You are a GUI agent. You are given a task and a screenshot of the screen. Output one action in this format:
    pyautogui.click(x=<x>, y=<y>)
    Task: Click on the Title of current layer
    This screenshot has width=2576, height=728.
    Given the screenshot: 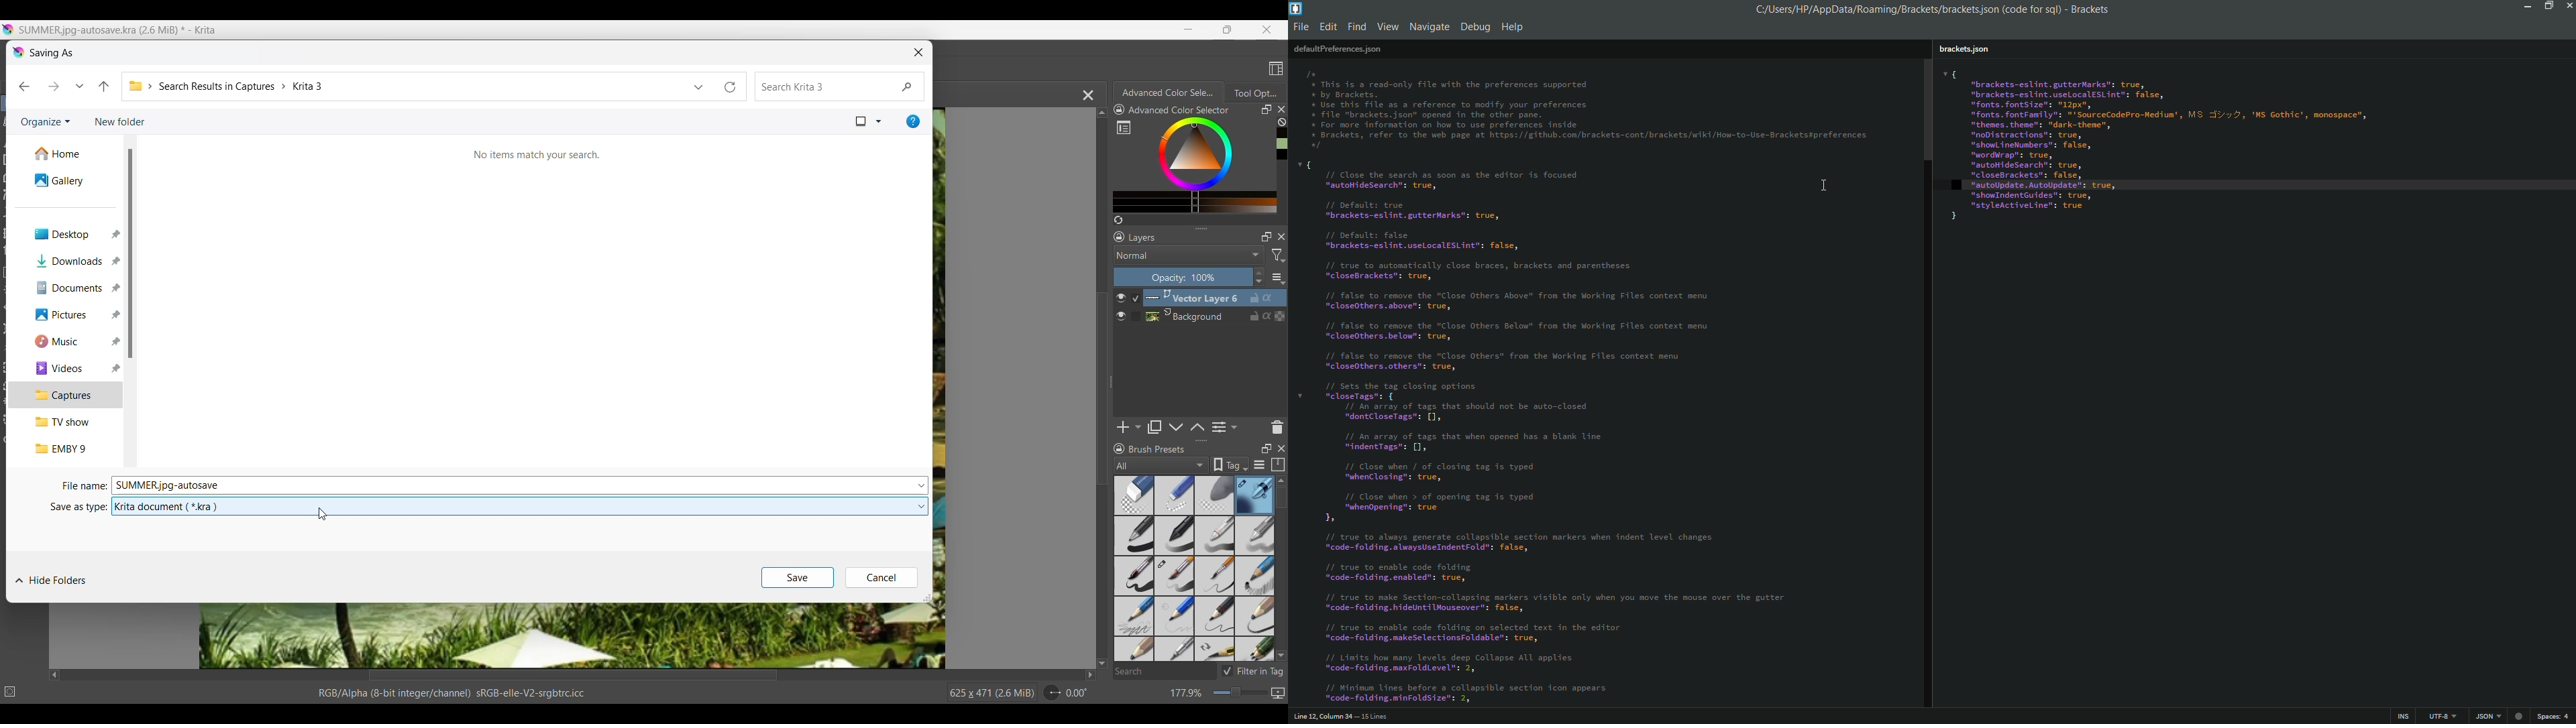 What is the action you would take?
    pyautogui.click(x=1142, y=237)
    